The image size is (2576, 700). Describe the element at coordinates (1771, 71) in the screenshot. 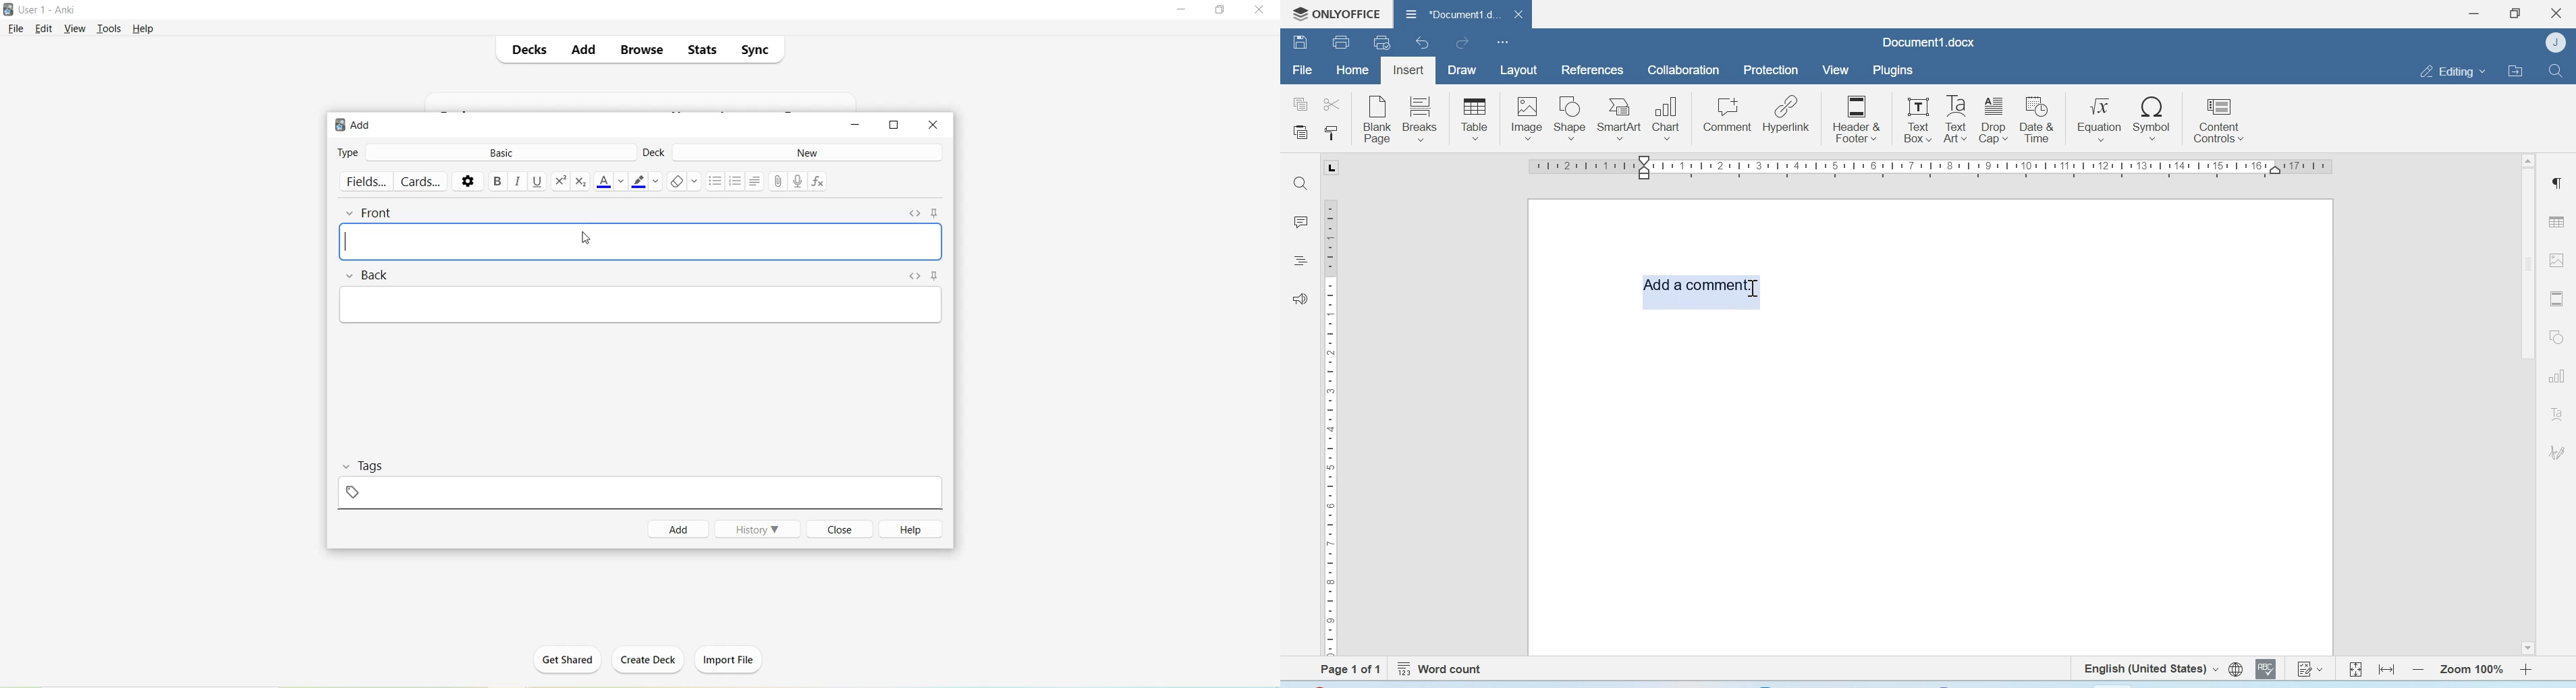

I see `Protection` at that location.